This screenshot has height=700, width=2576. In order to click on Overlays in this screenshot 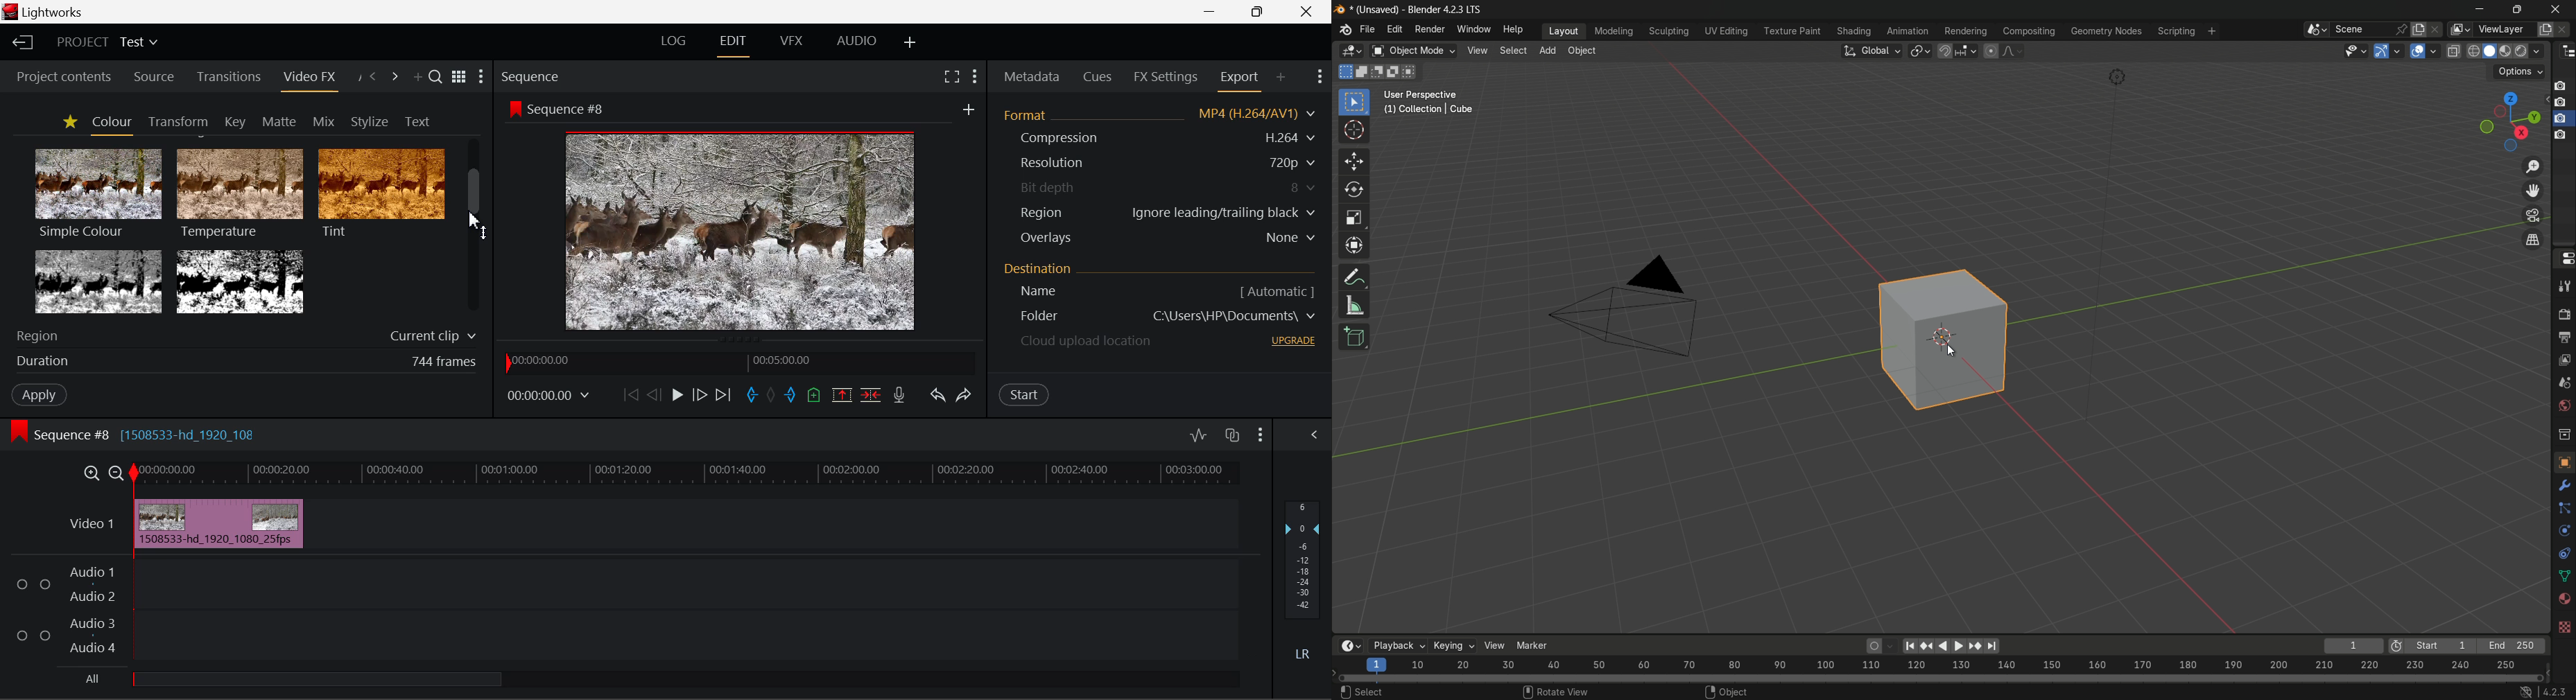, I will do `click(1045, 238)`.